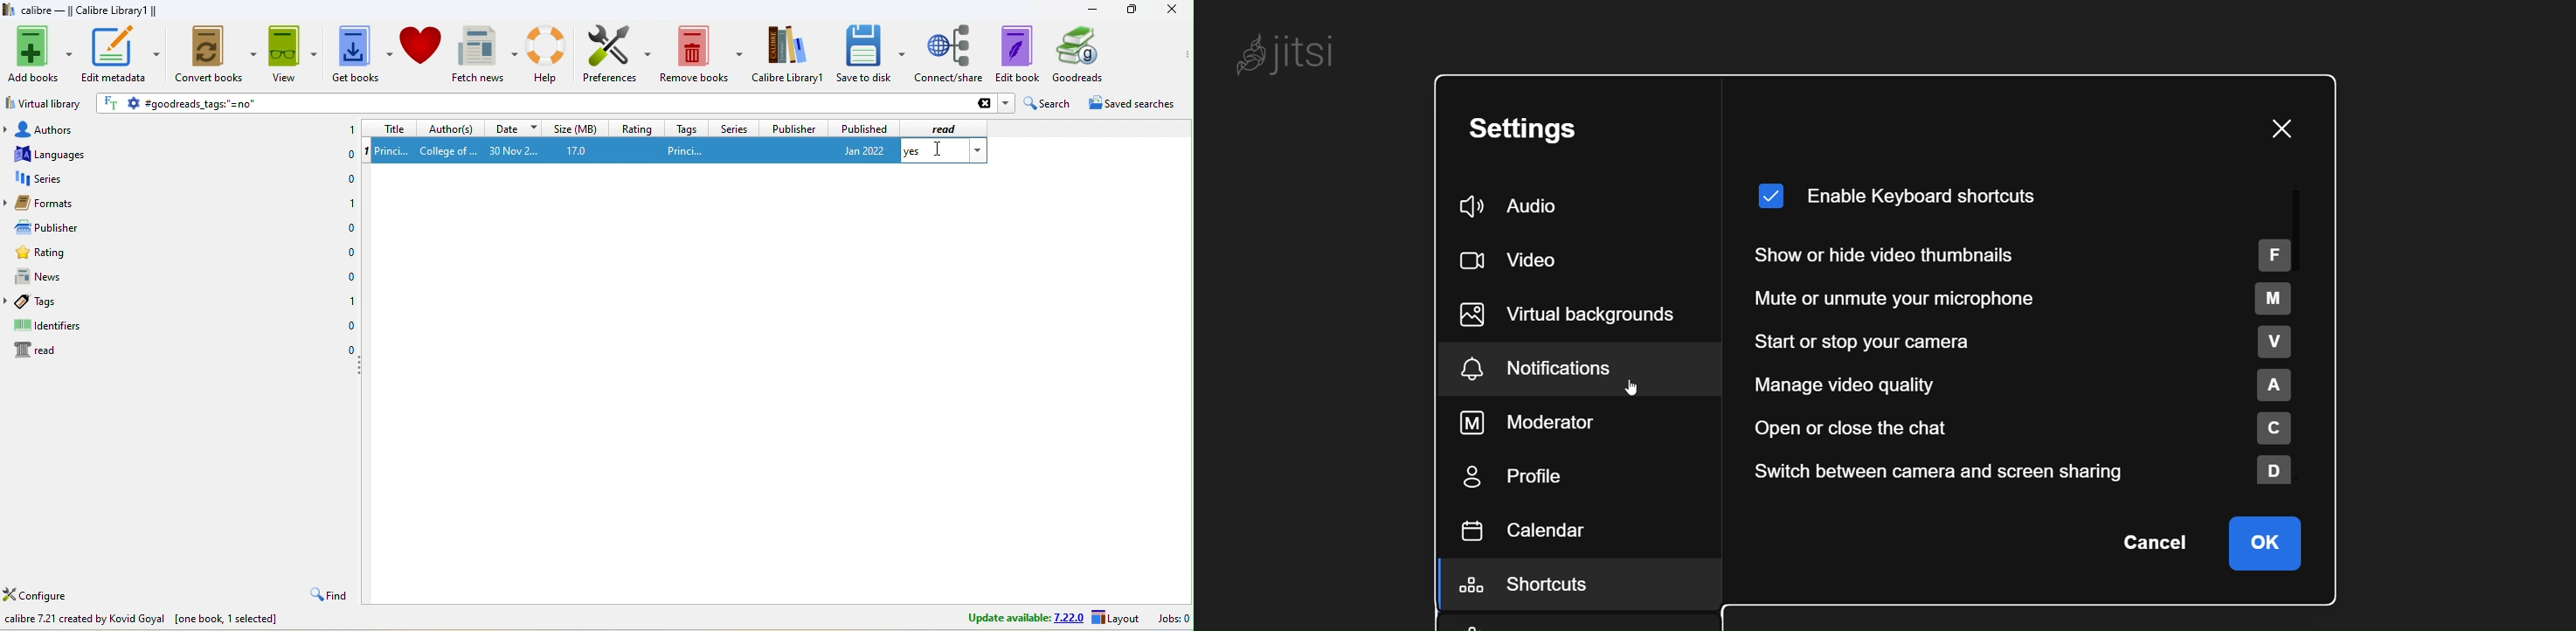 The image size is (2576, 644). Describe the element at coordinates (350, 300) in the screenshot. I see `1` at that location.